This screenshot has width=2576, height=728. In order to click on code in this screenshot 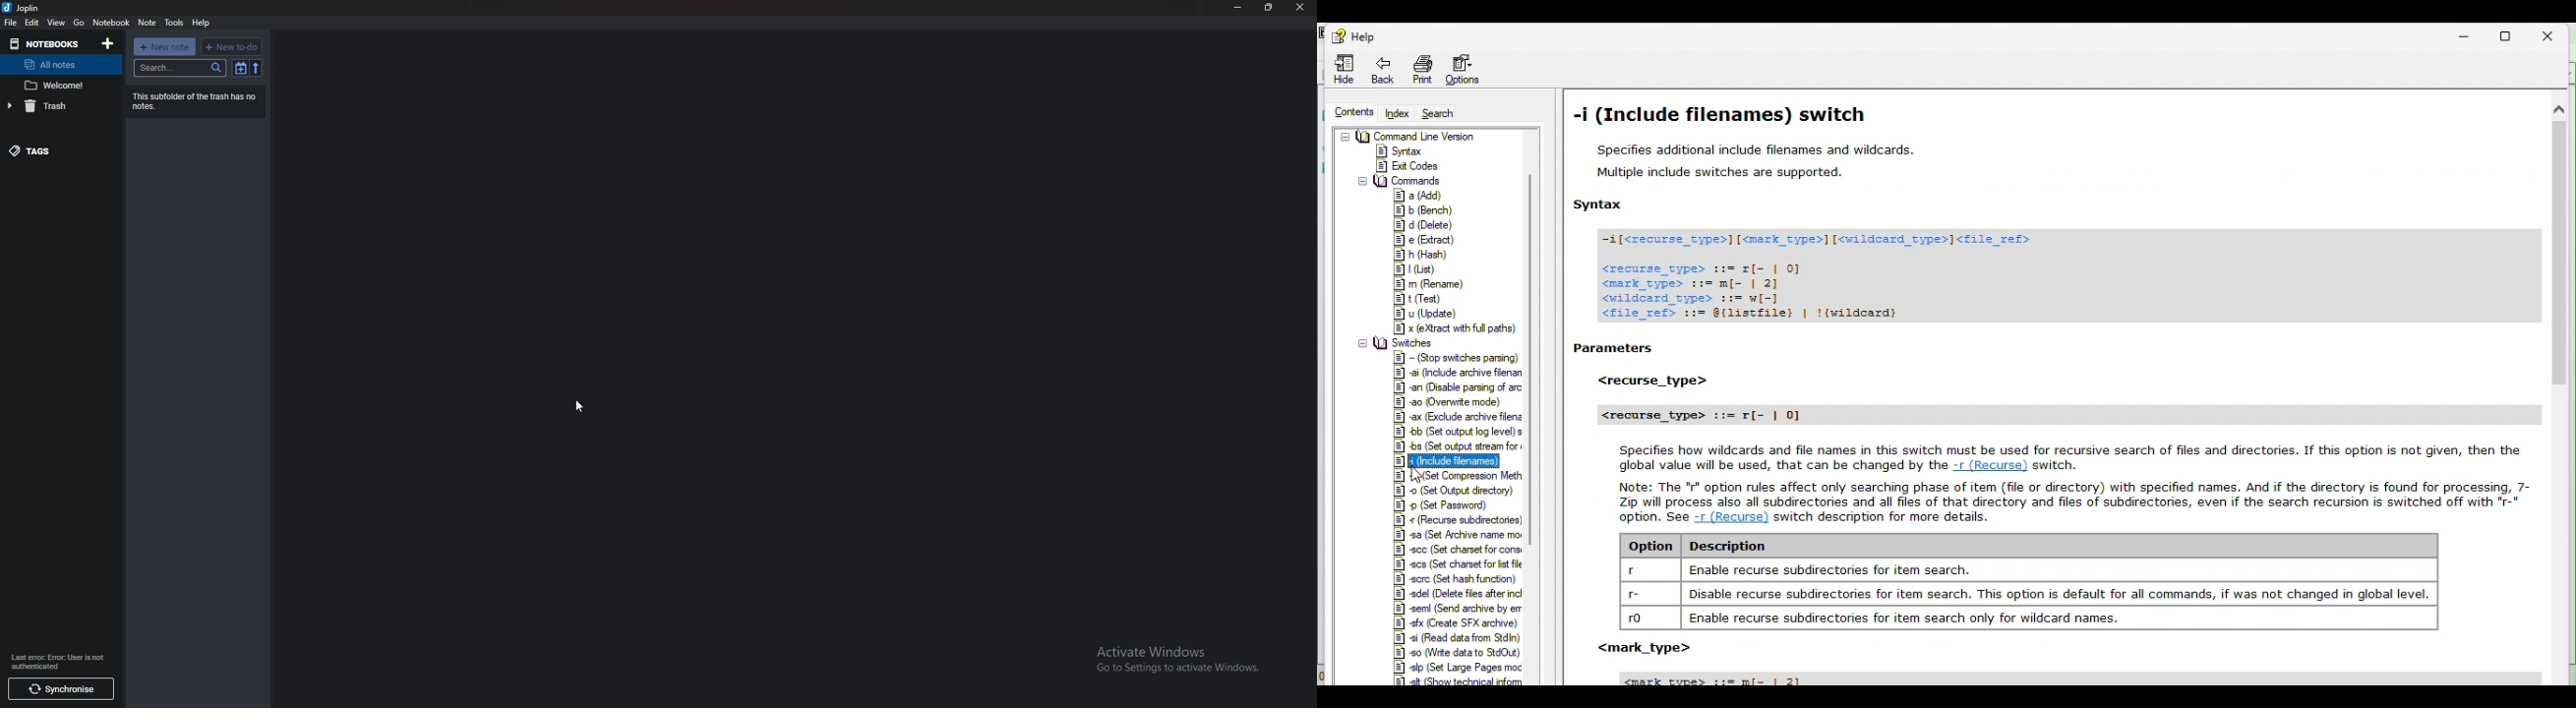, I will do `click(1844, 274)`.